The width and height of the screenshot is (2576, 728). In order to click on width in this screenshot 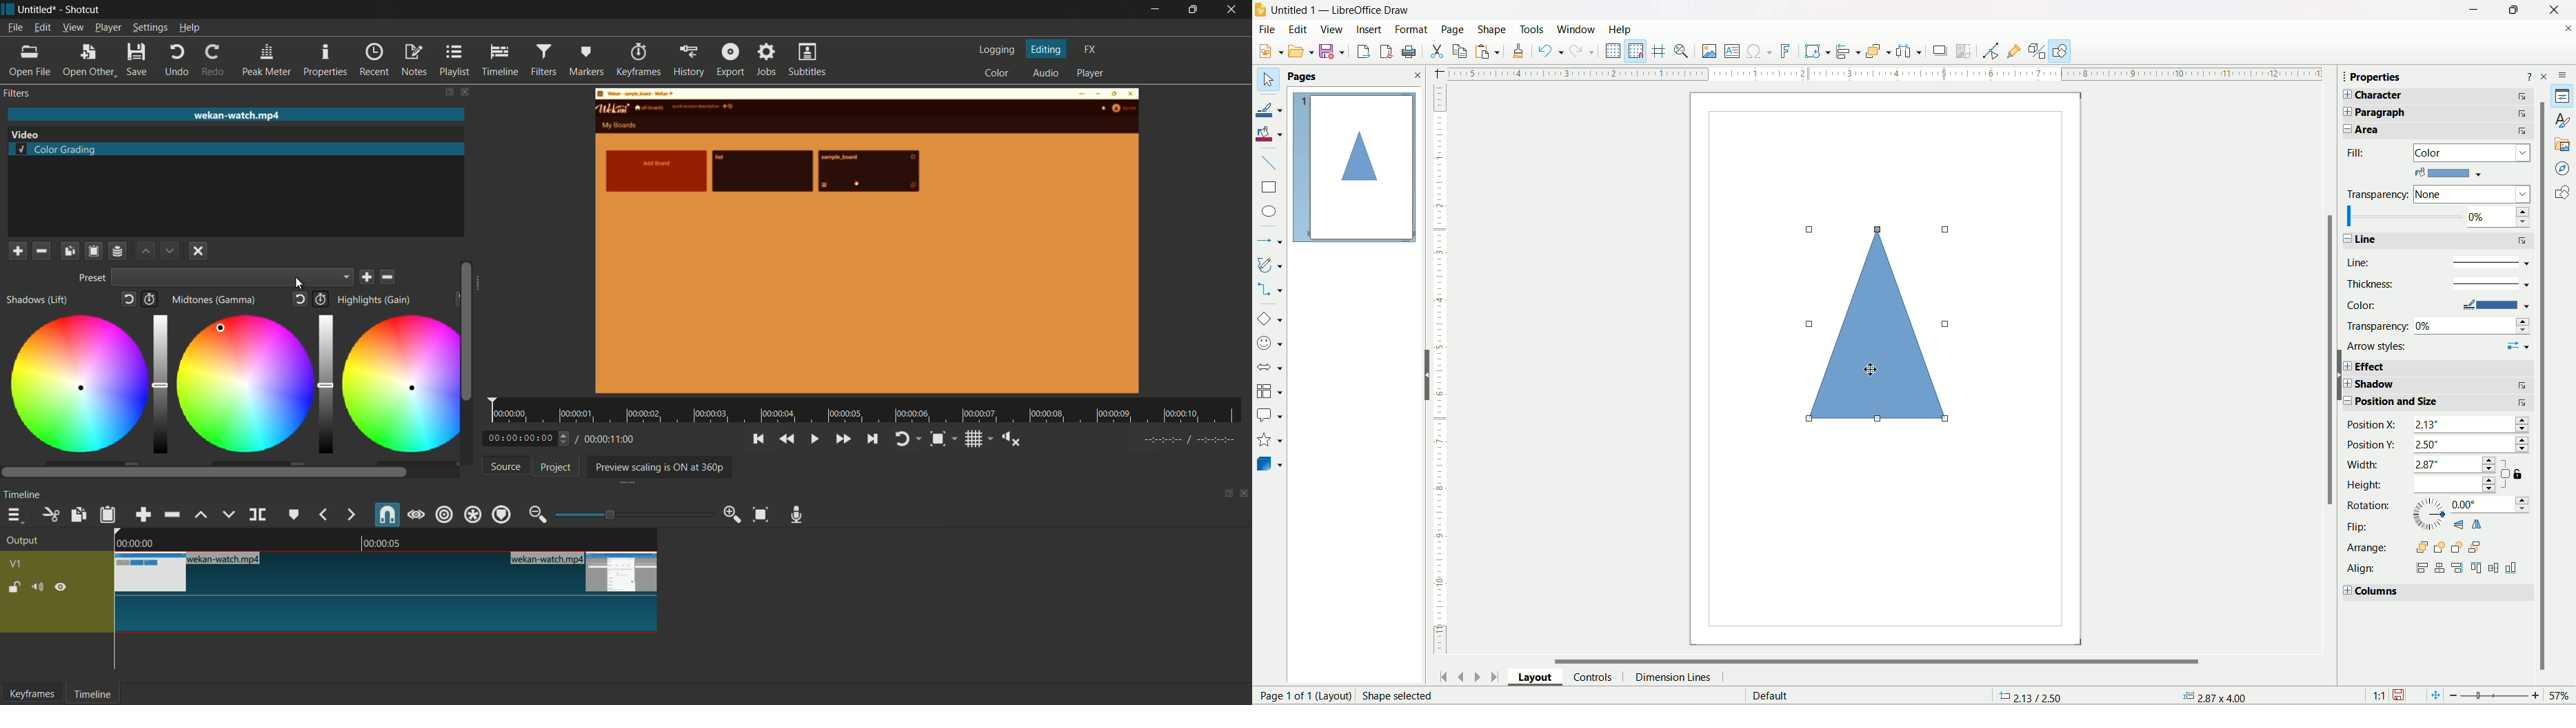, I will do `click(2426, 465)`.